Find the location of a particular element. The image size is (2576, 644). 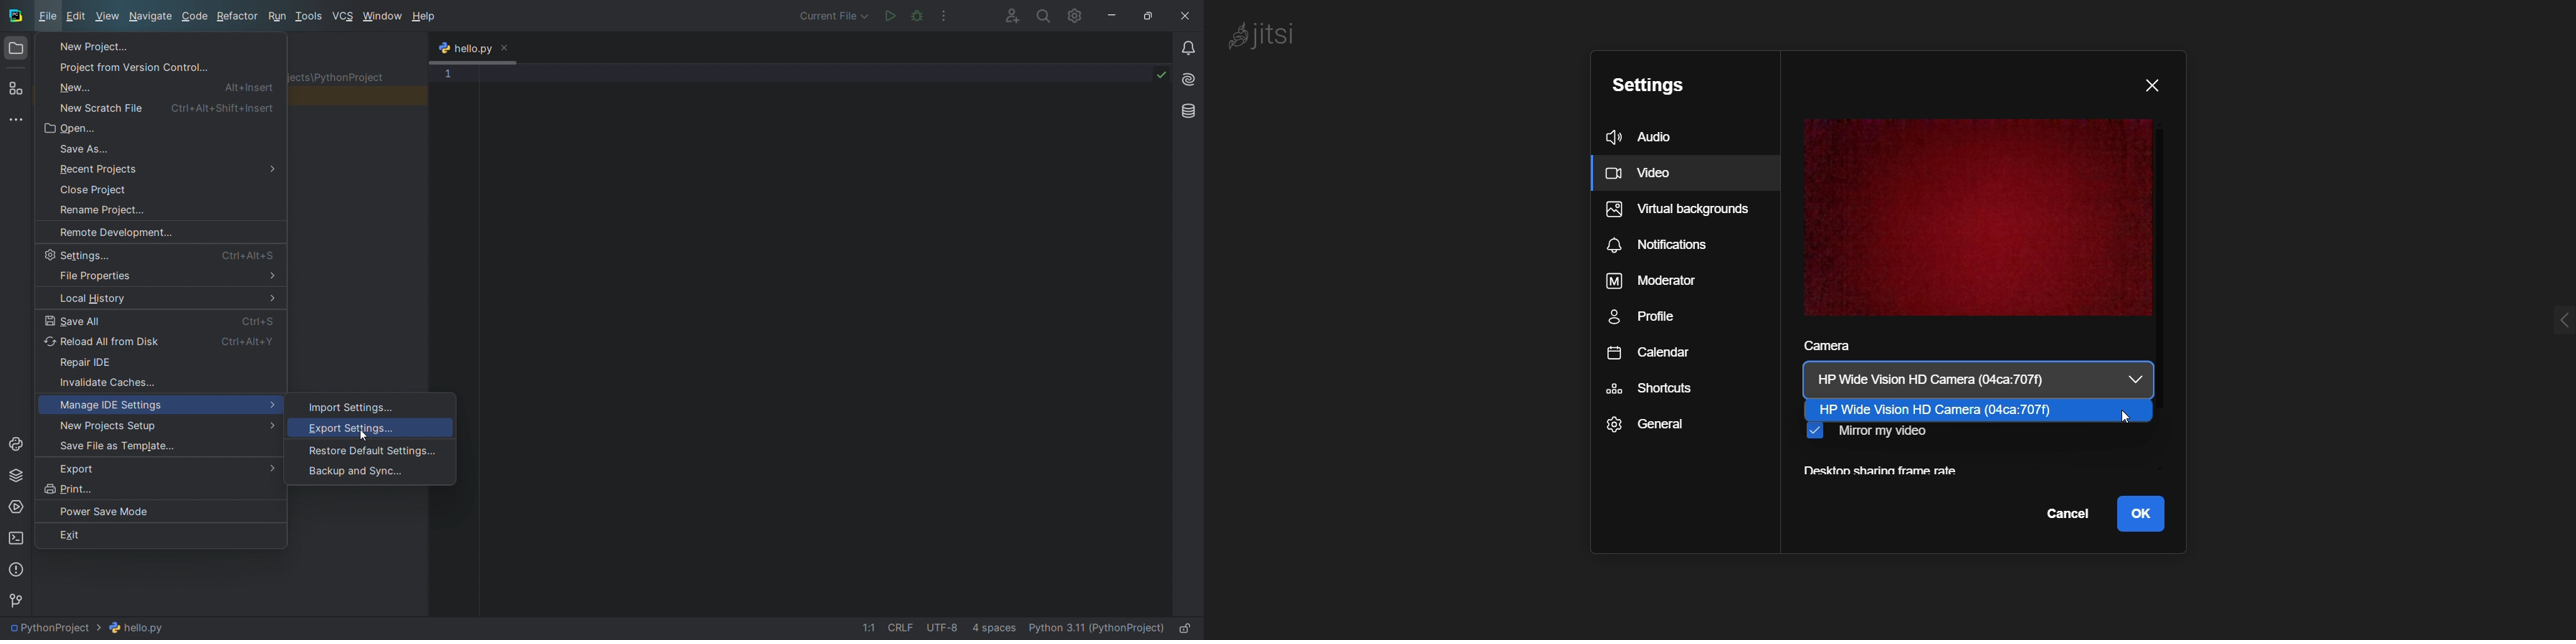

camera options is located at coordinates (1959, 410).